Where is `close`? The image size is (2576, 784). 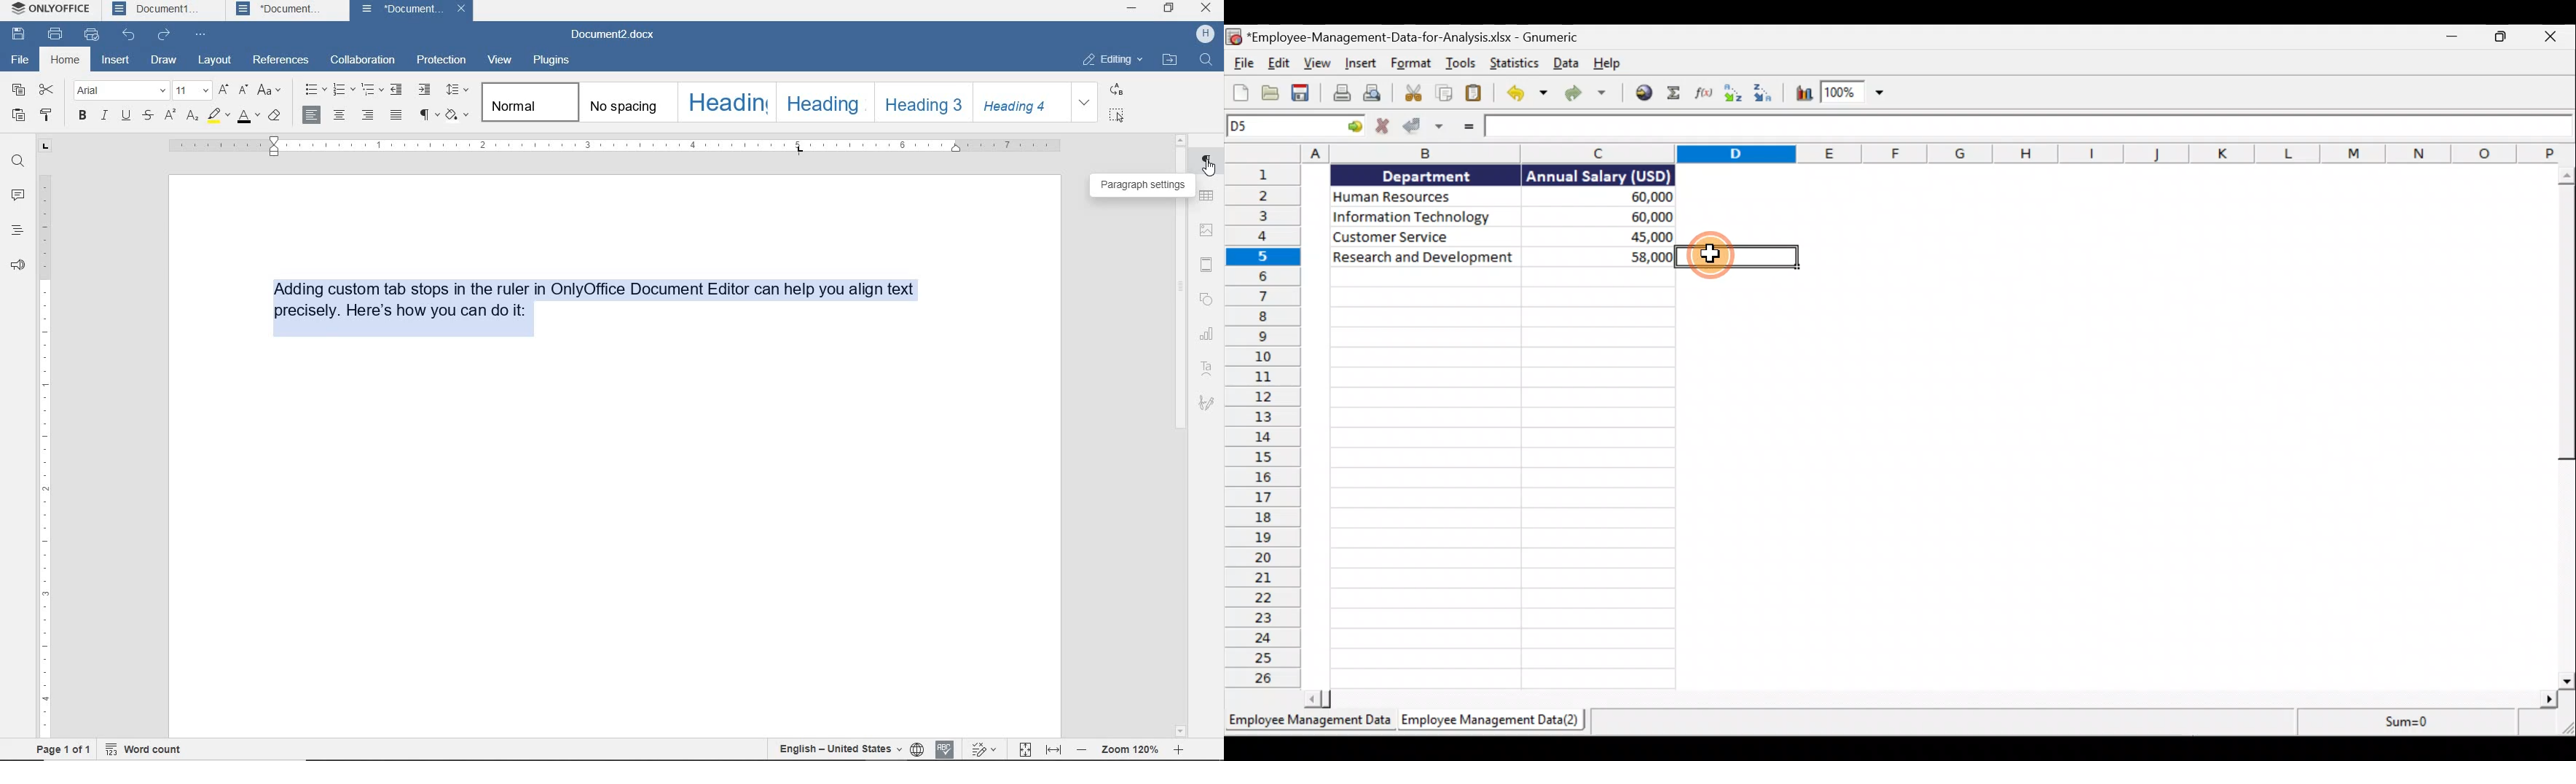
close is located at coordinates (1206, 9).